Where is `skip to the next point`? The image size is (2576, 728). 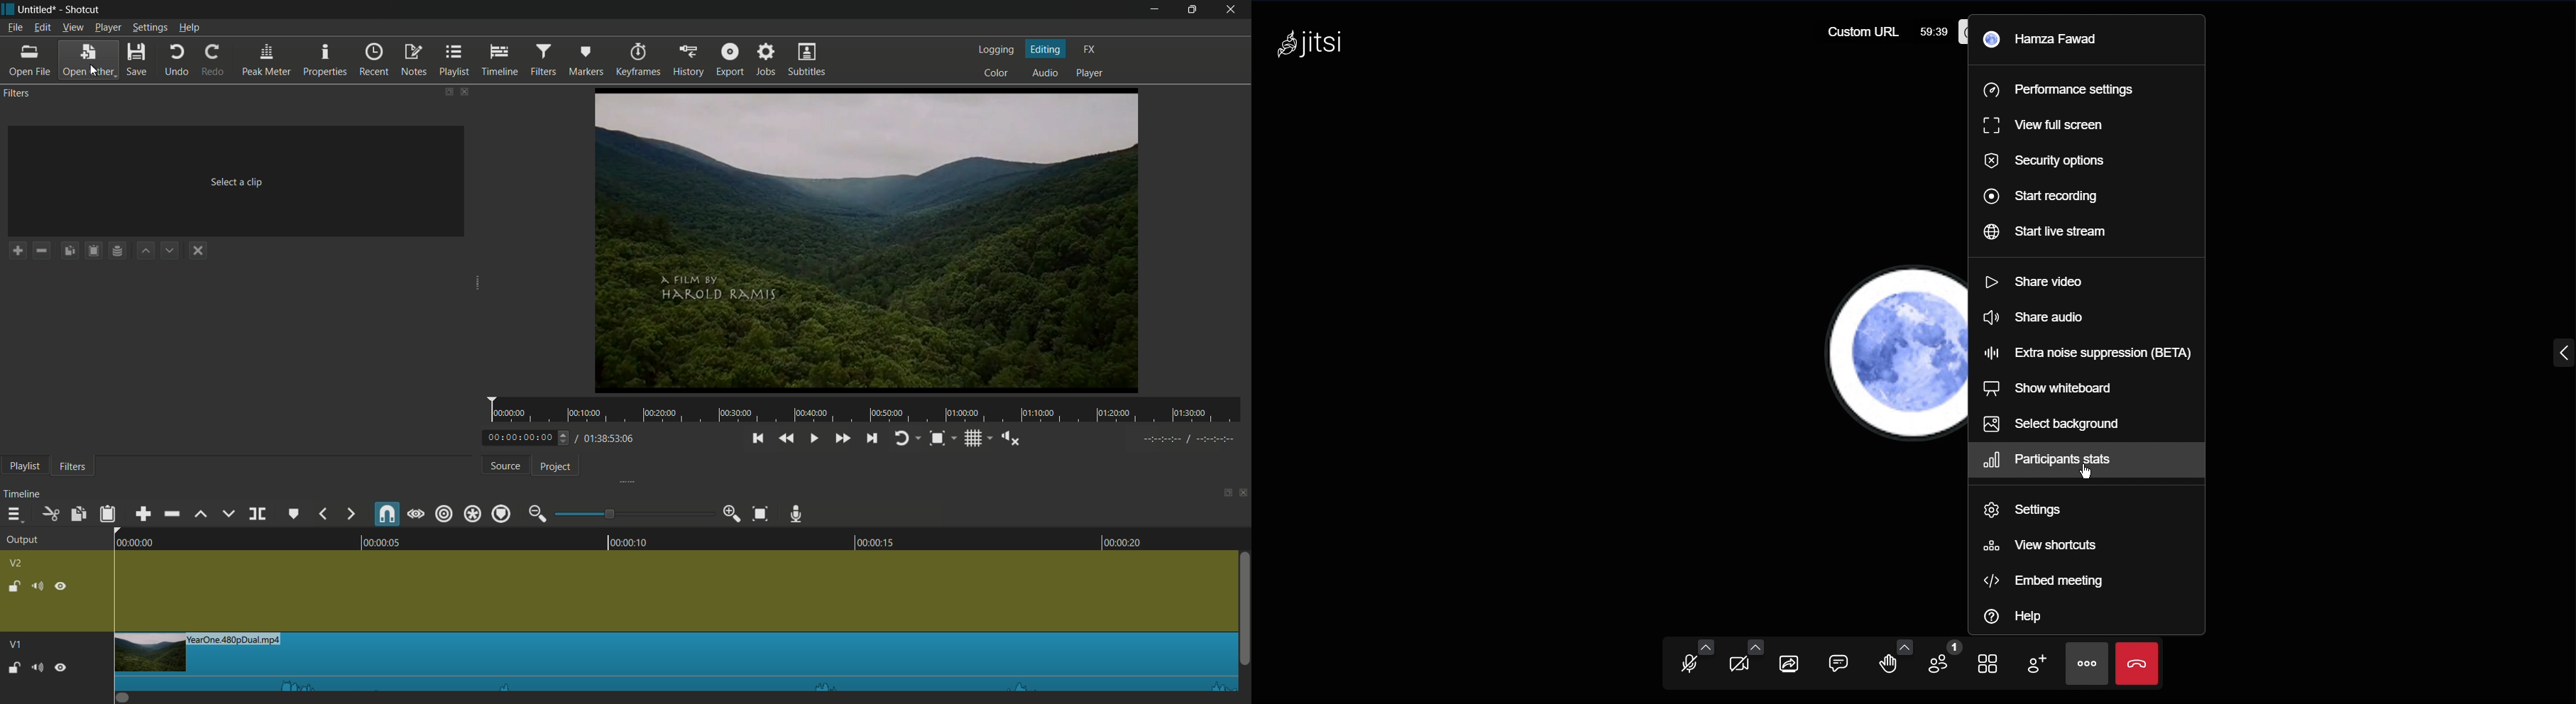
skip to the next point is located at coordinates (873, 439).